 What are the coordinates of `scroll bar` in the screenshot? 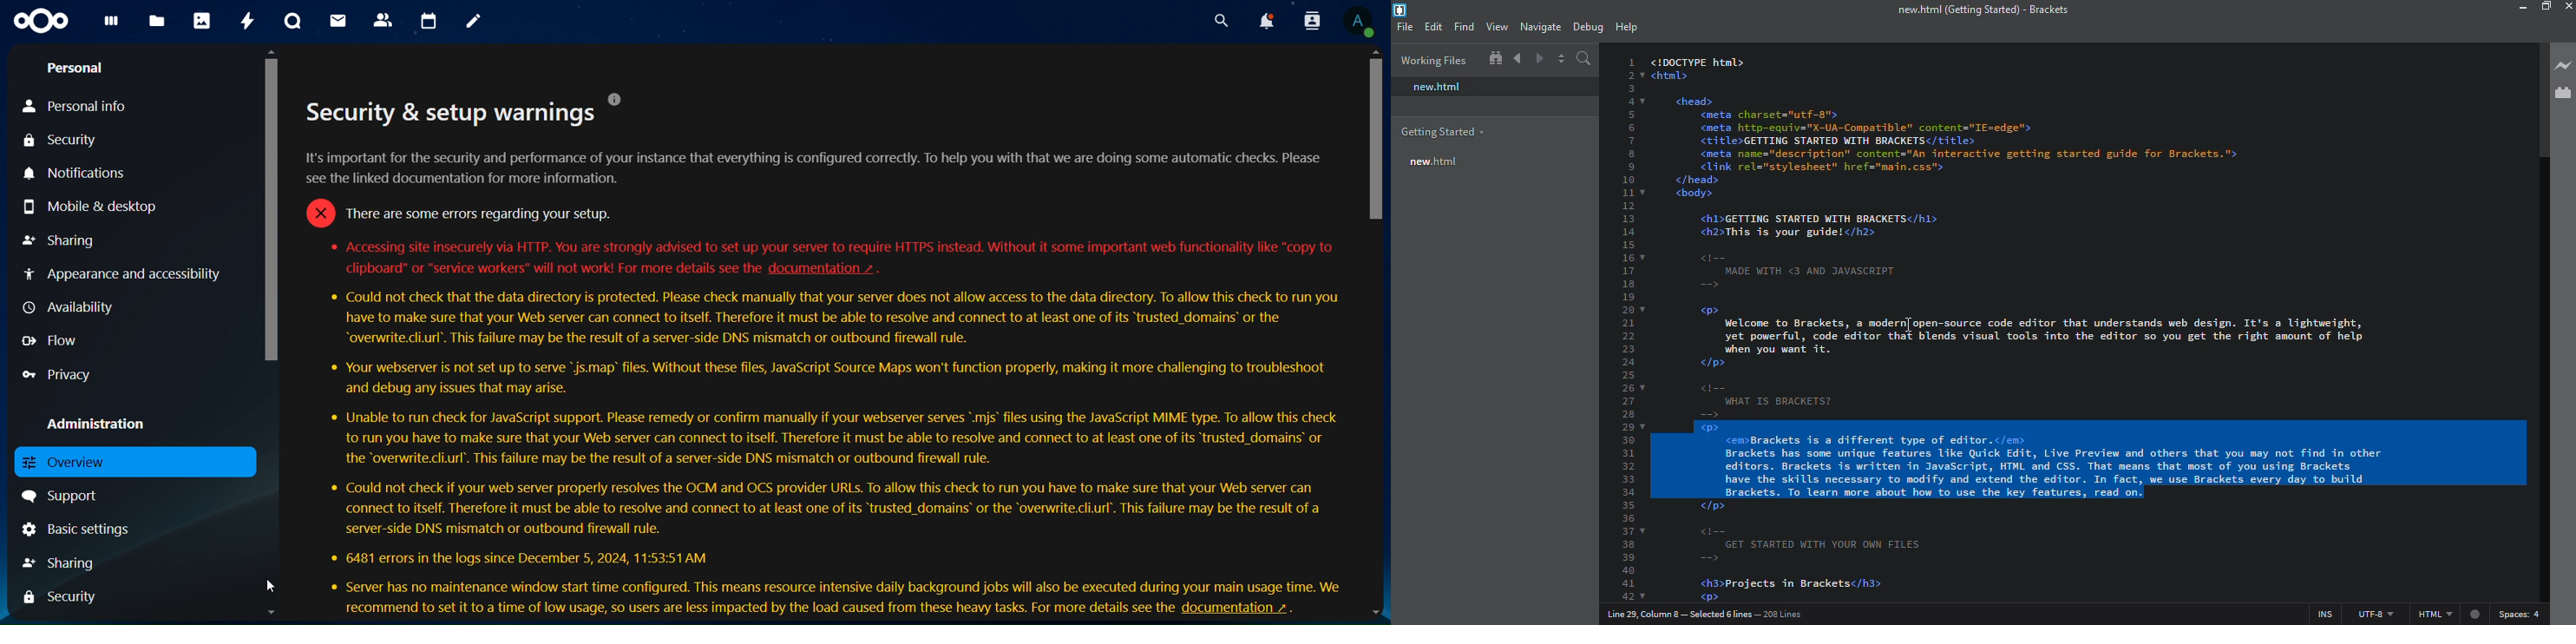 It's located at (272, 338).